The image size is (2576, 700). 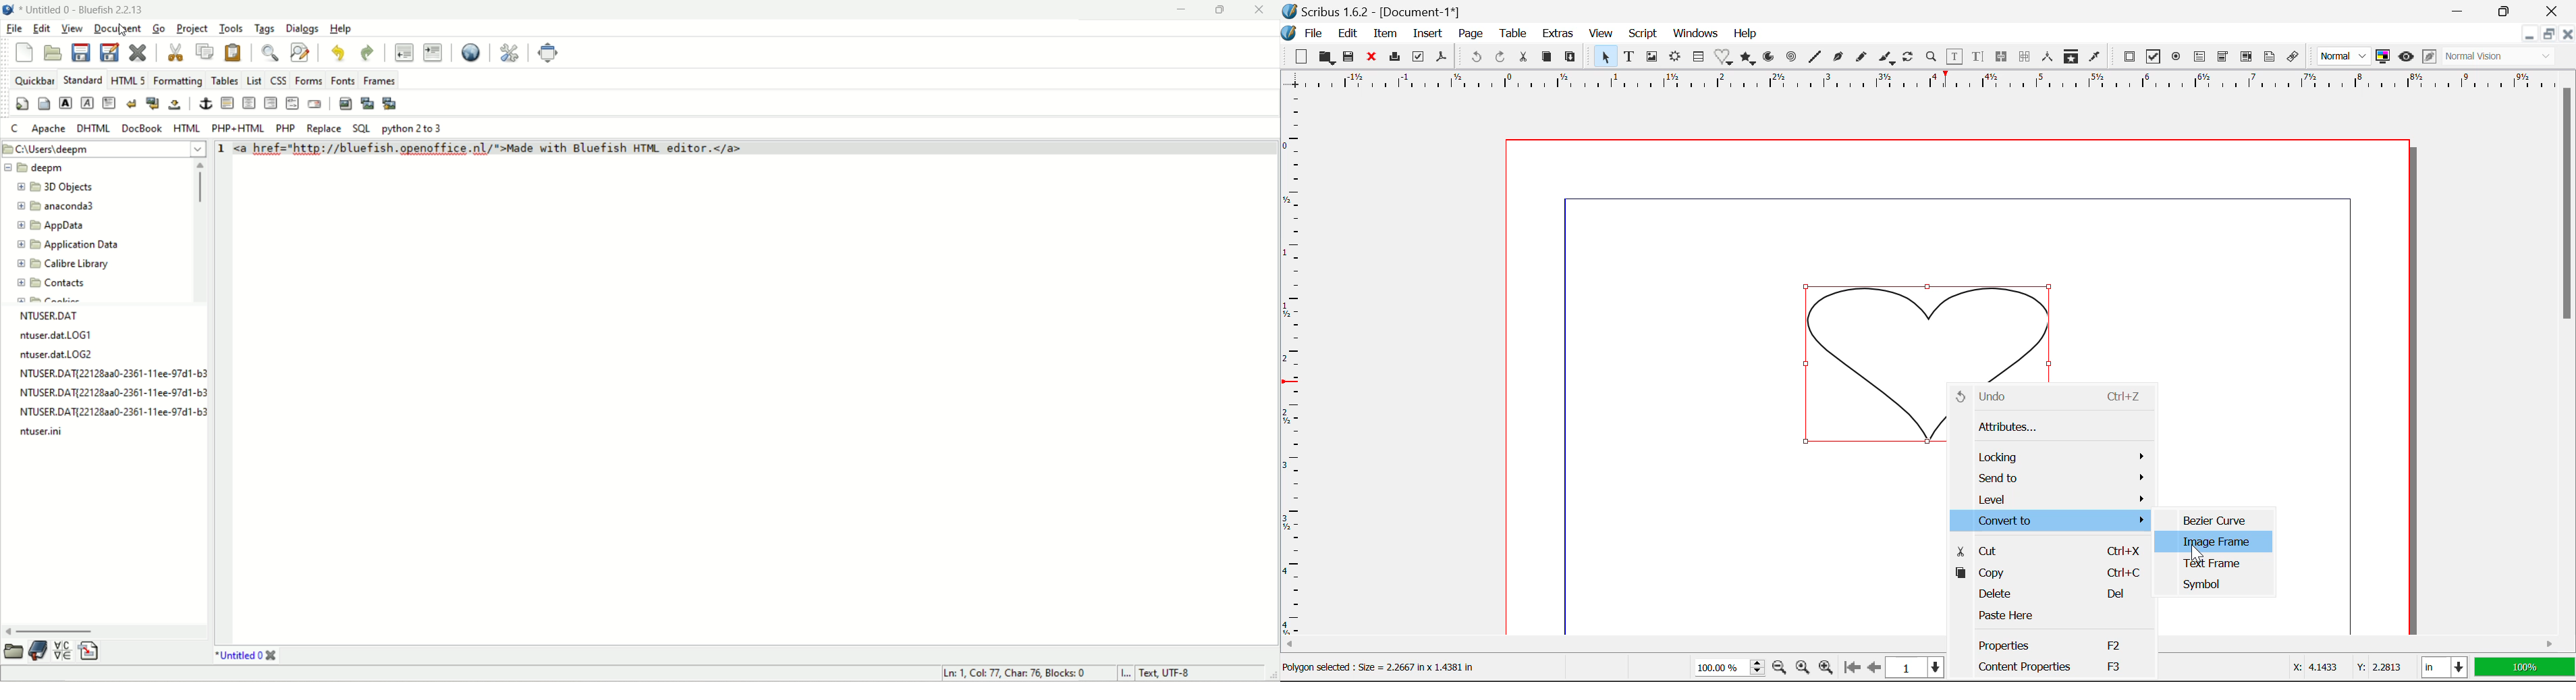 I want to click on Spiral, so click(x=1792, y=57).